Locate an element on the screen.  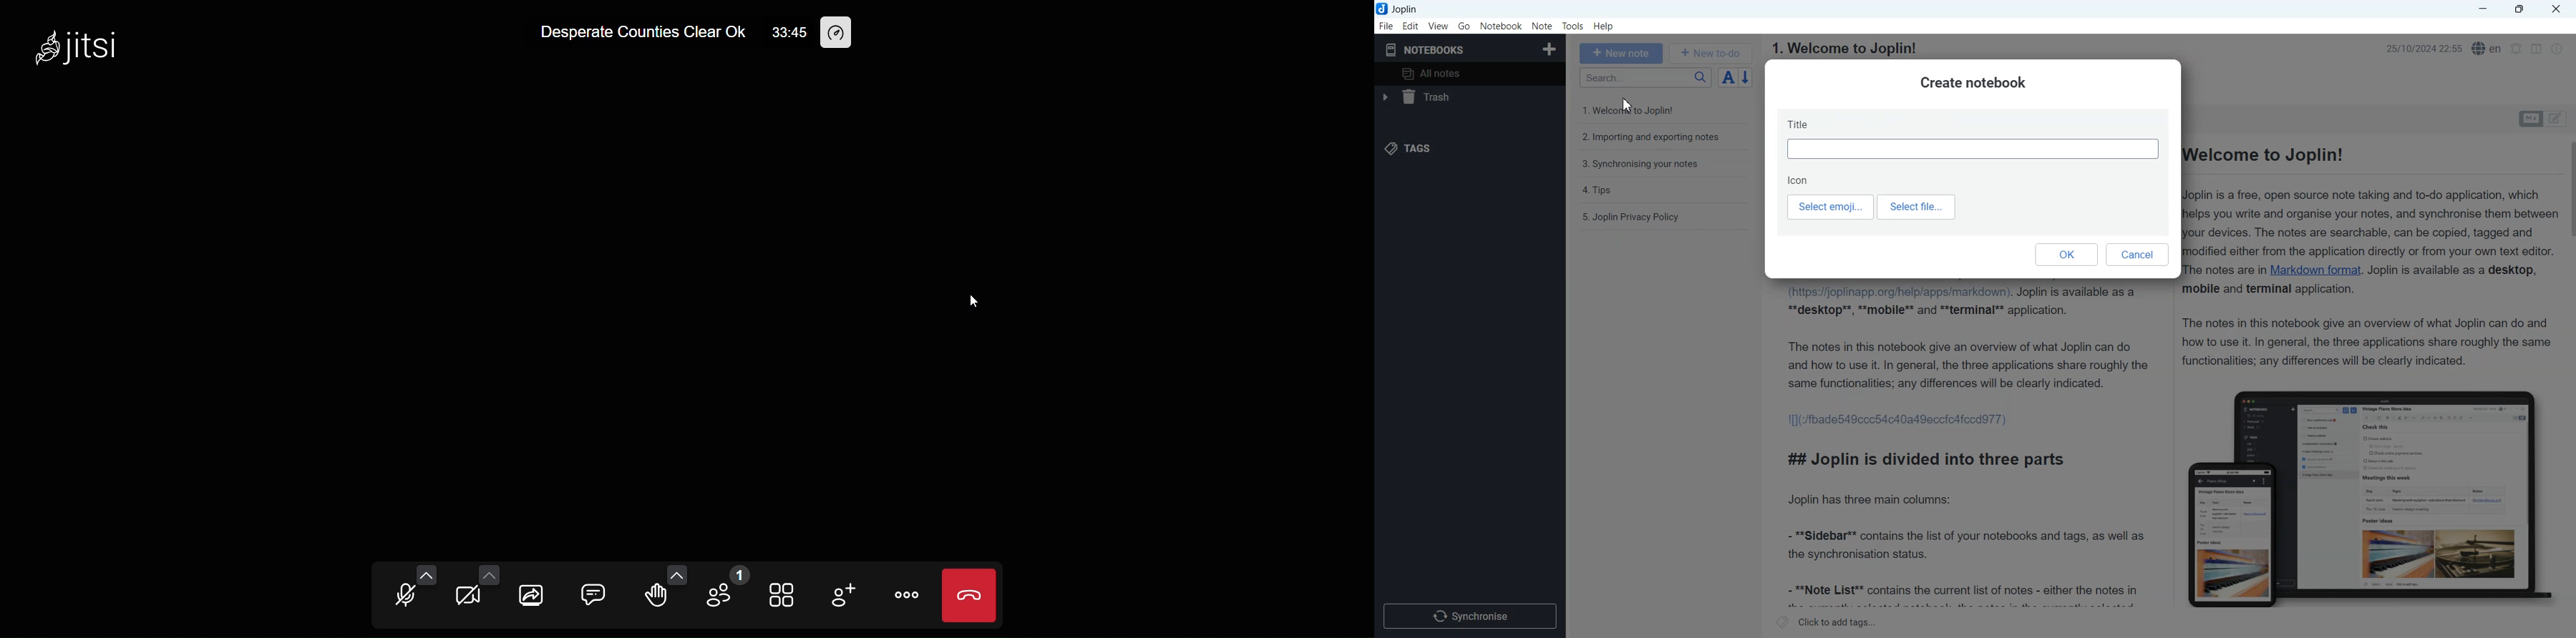
Trash is located at coordinates (1468, 97).